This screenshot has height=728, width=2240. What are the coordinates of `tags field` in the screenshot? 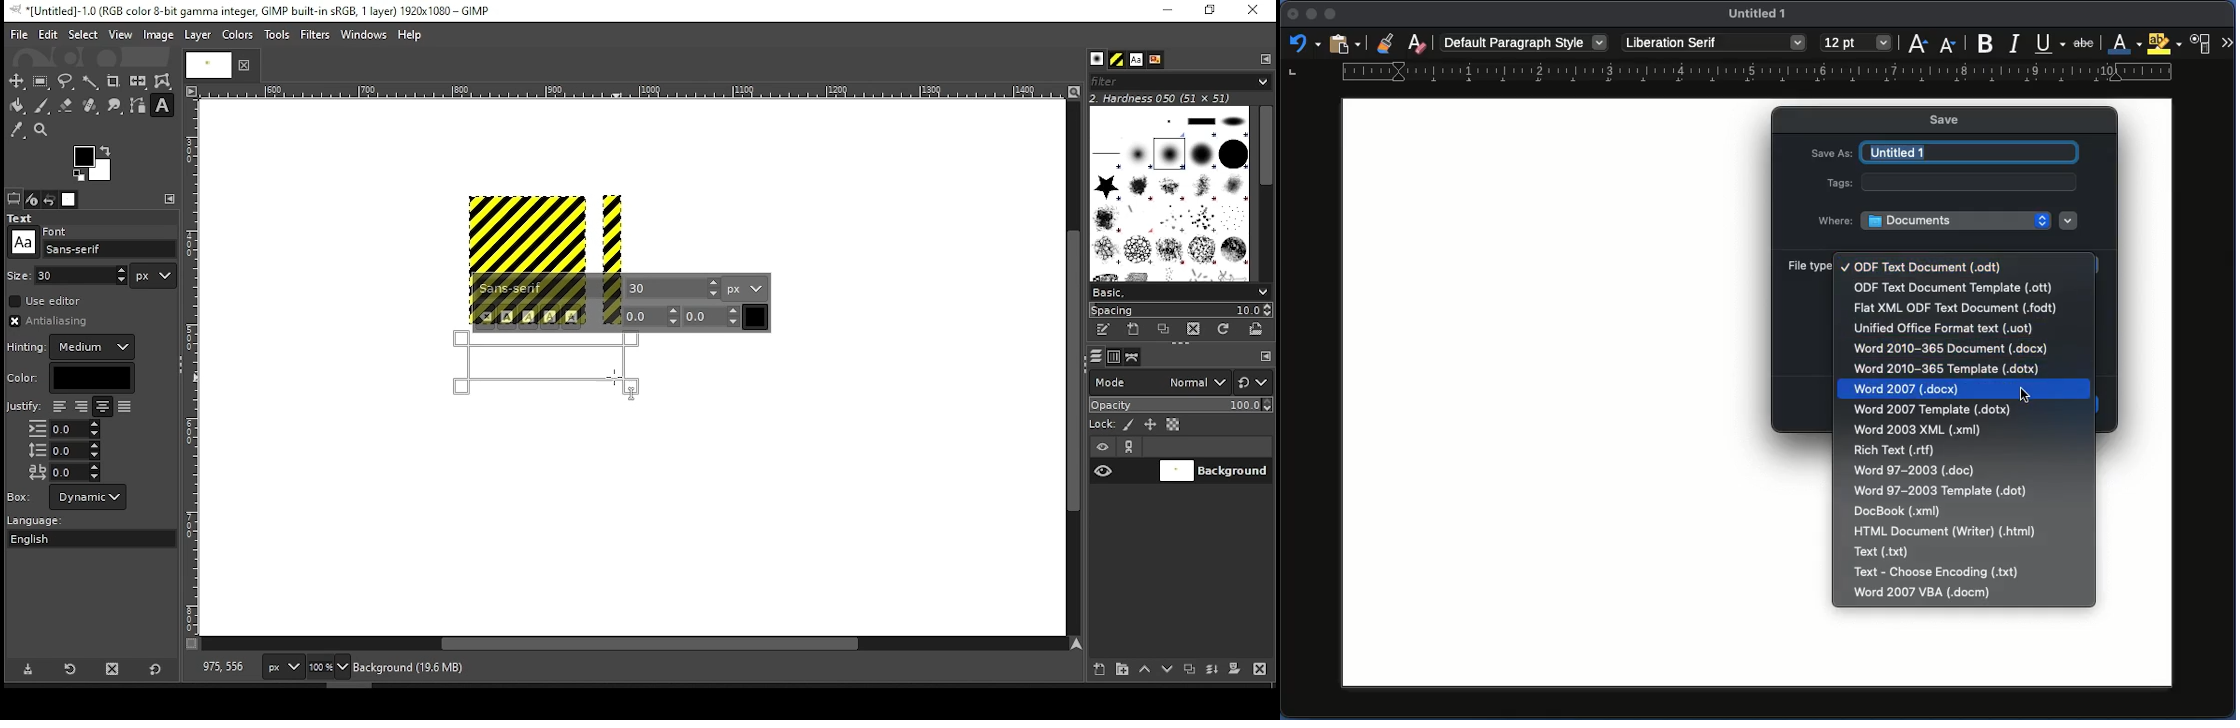 It's located at (1973, 181).